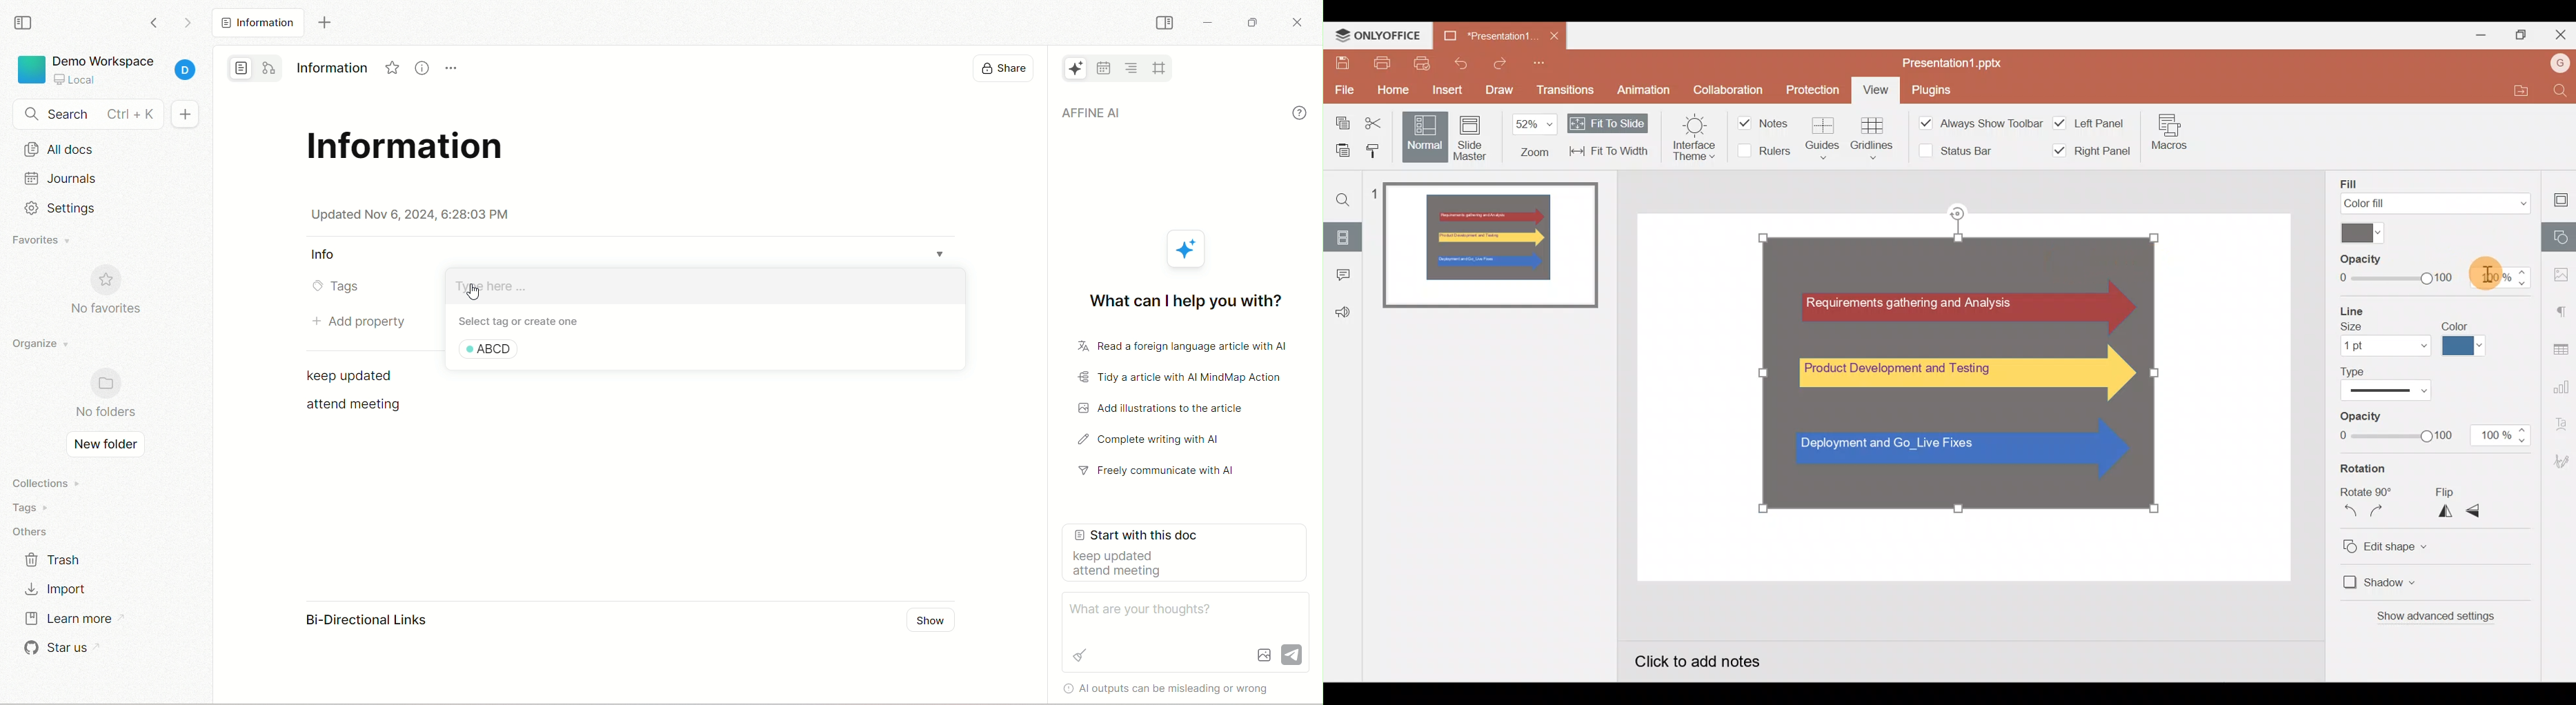  What do you see at coordinates (1728, 87) in the screenshot?
I see `Collaboration` at bounding box center [1728, 87].